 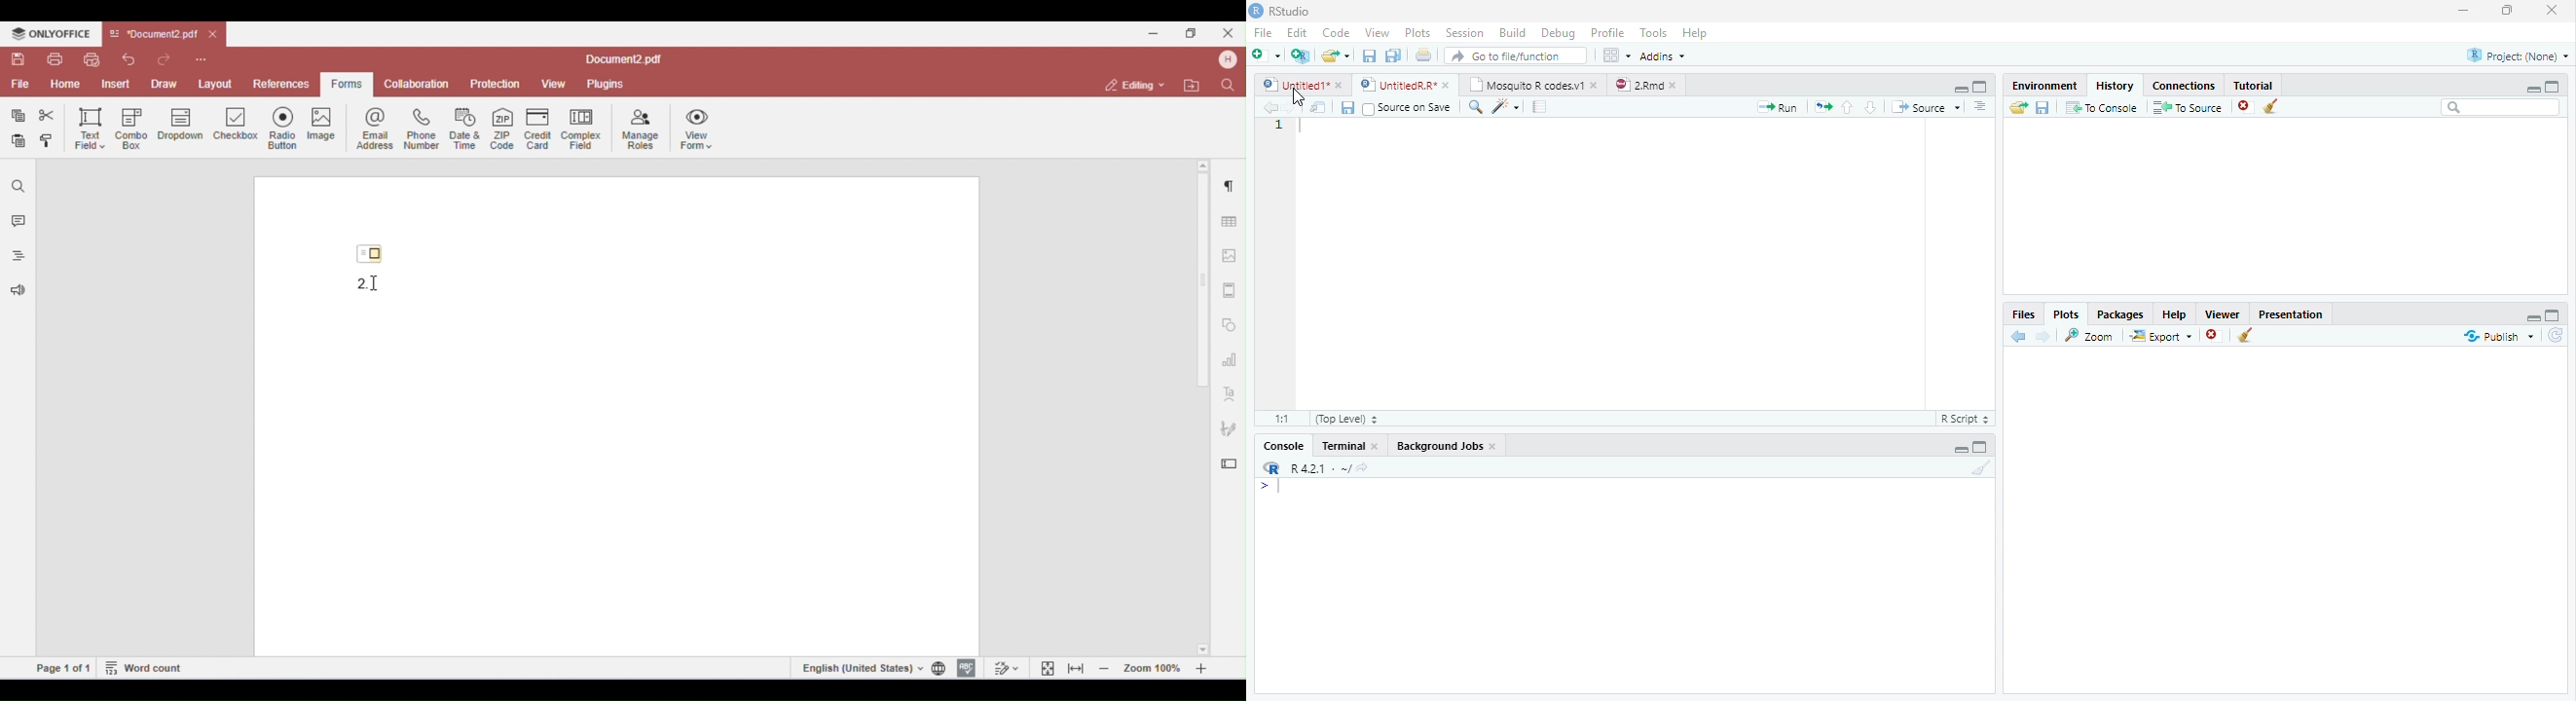 I want to click on Expand Height, so click(x=1981, y=447).